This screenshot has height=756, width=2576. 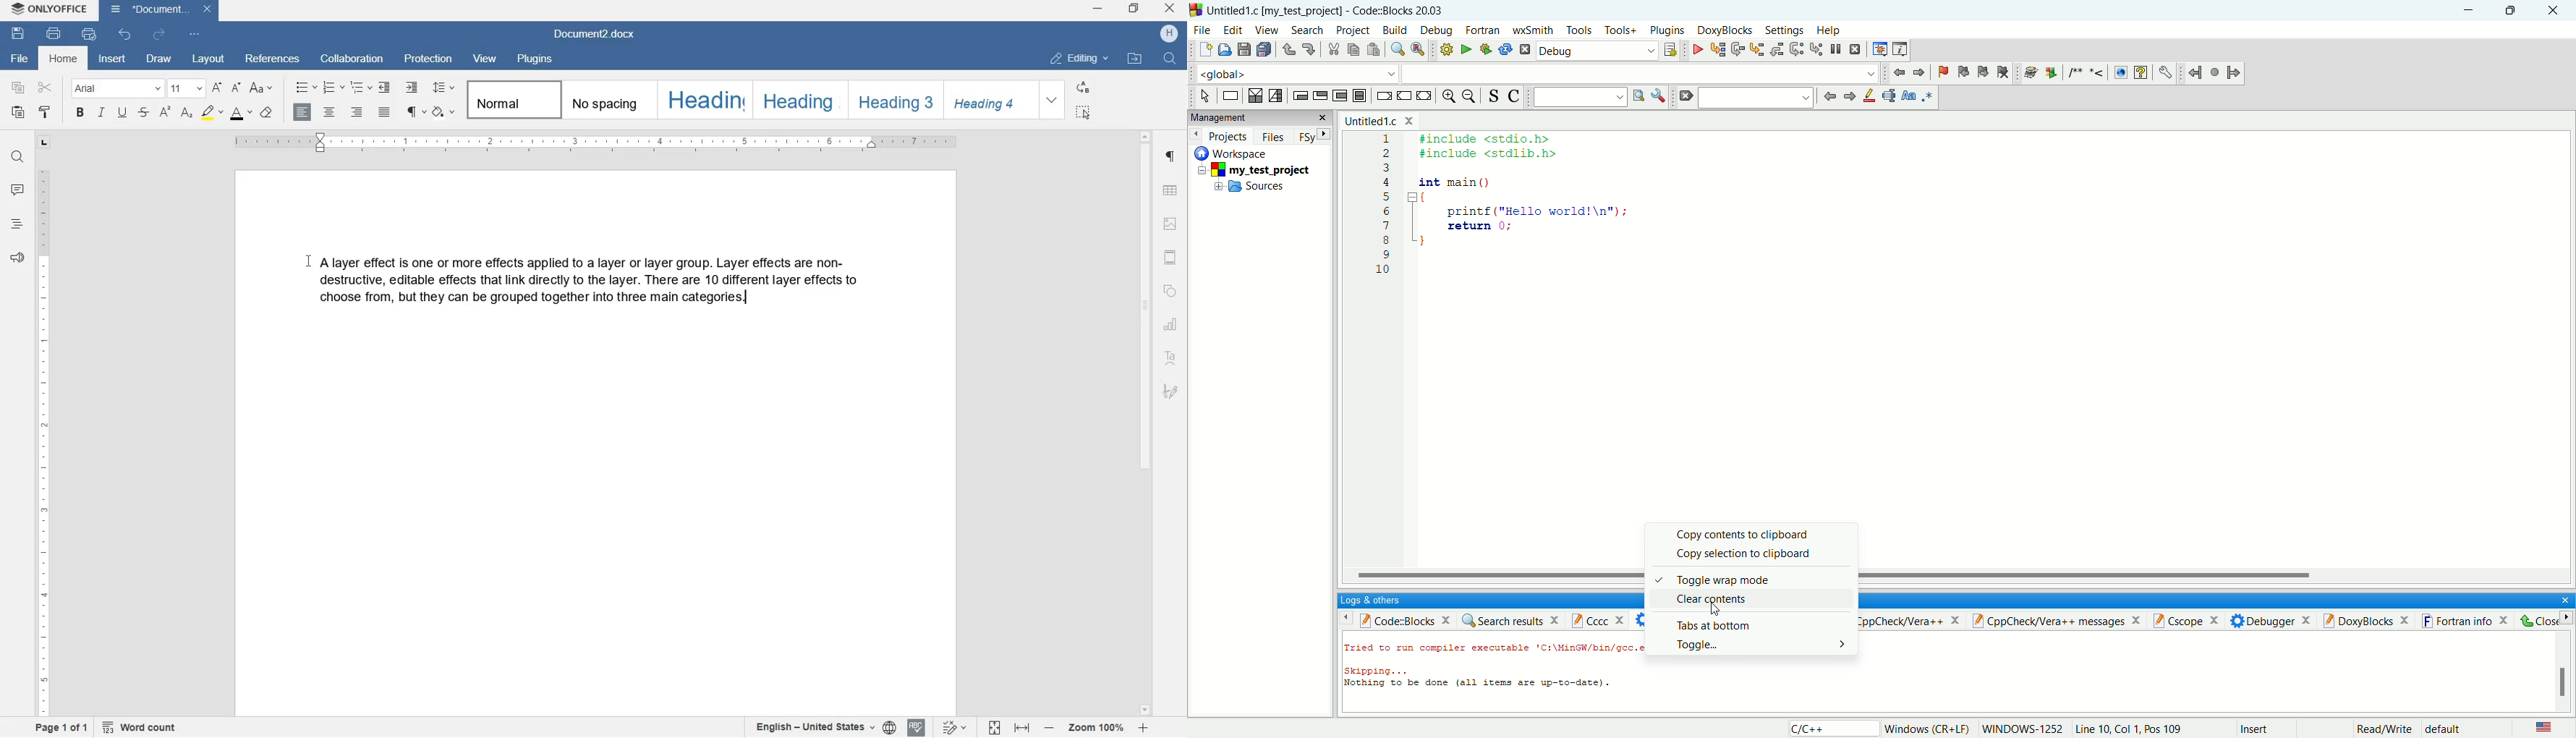 What do you see at coordinates (2564, 671) in the screenshot?
I see `vertical scroll bar` at bounding box center [2564, 671].